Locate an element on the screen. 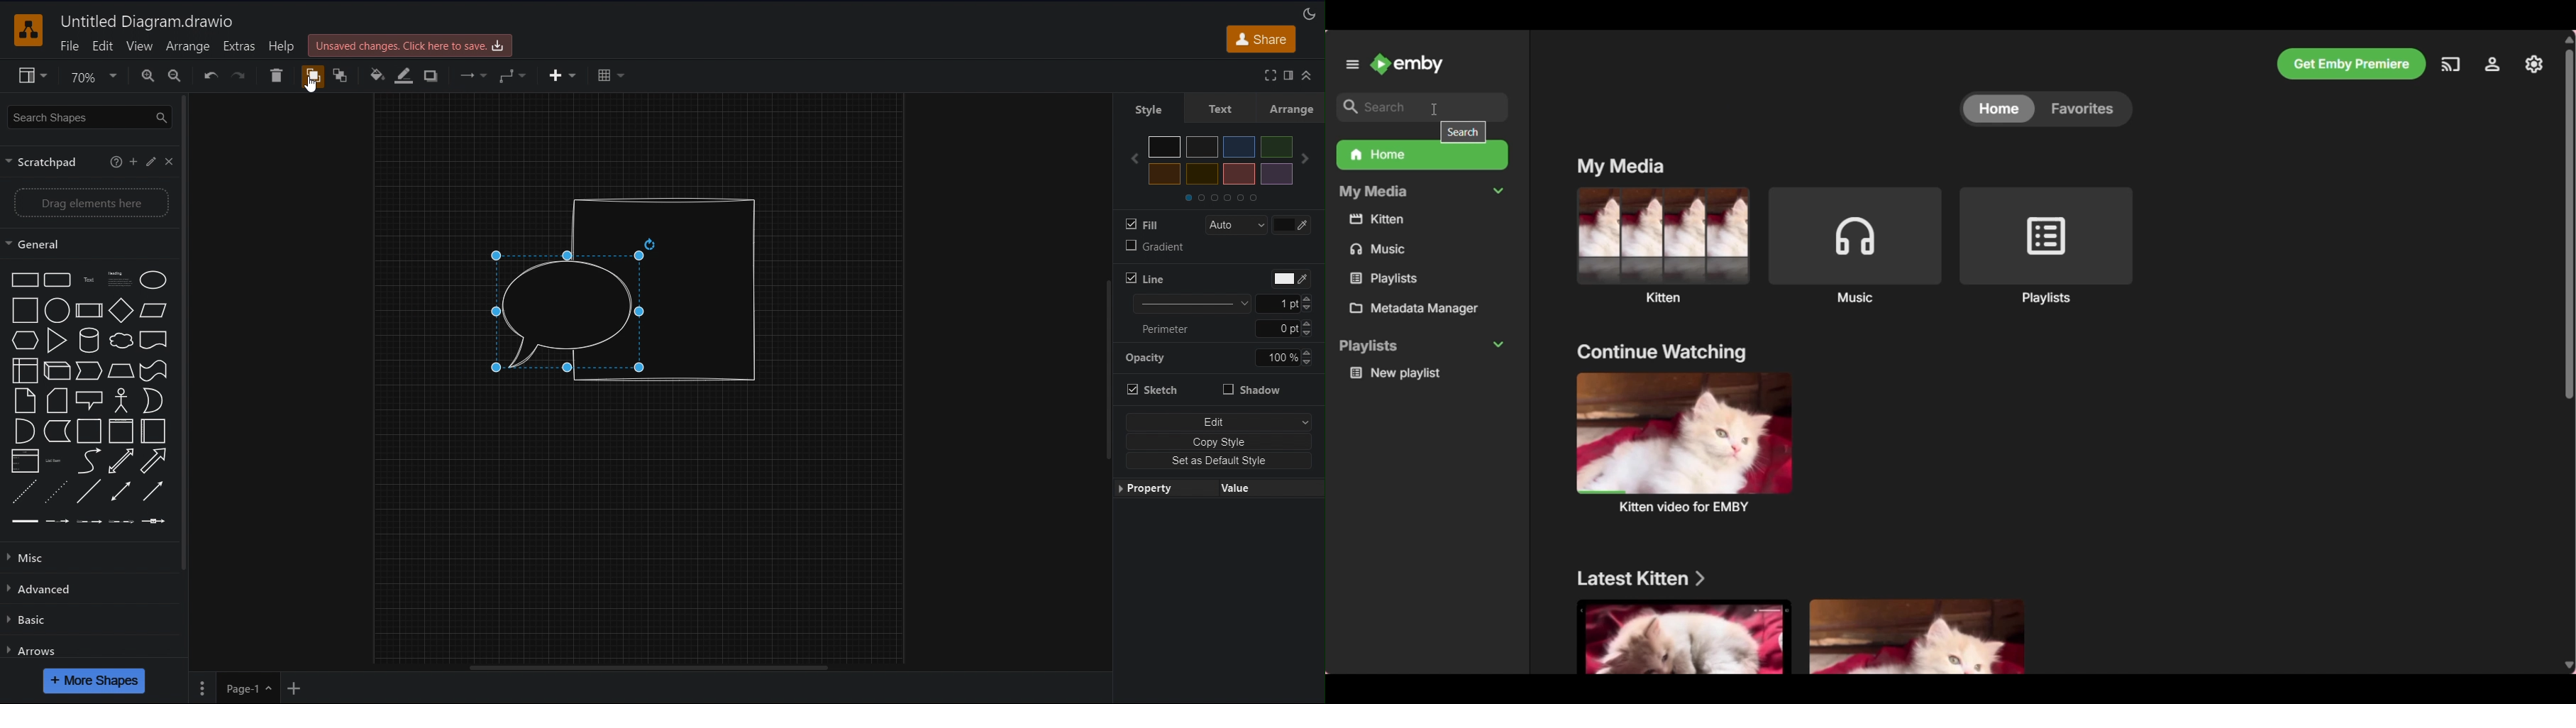 The image size is (2576, 728). Cylinder is located at coordinates (89, 340).